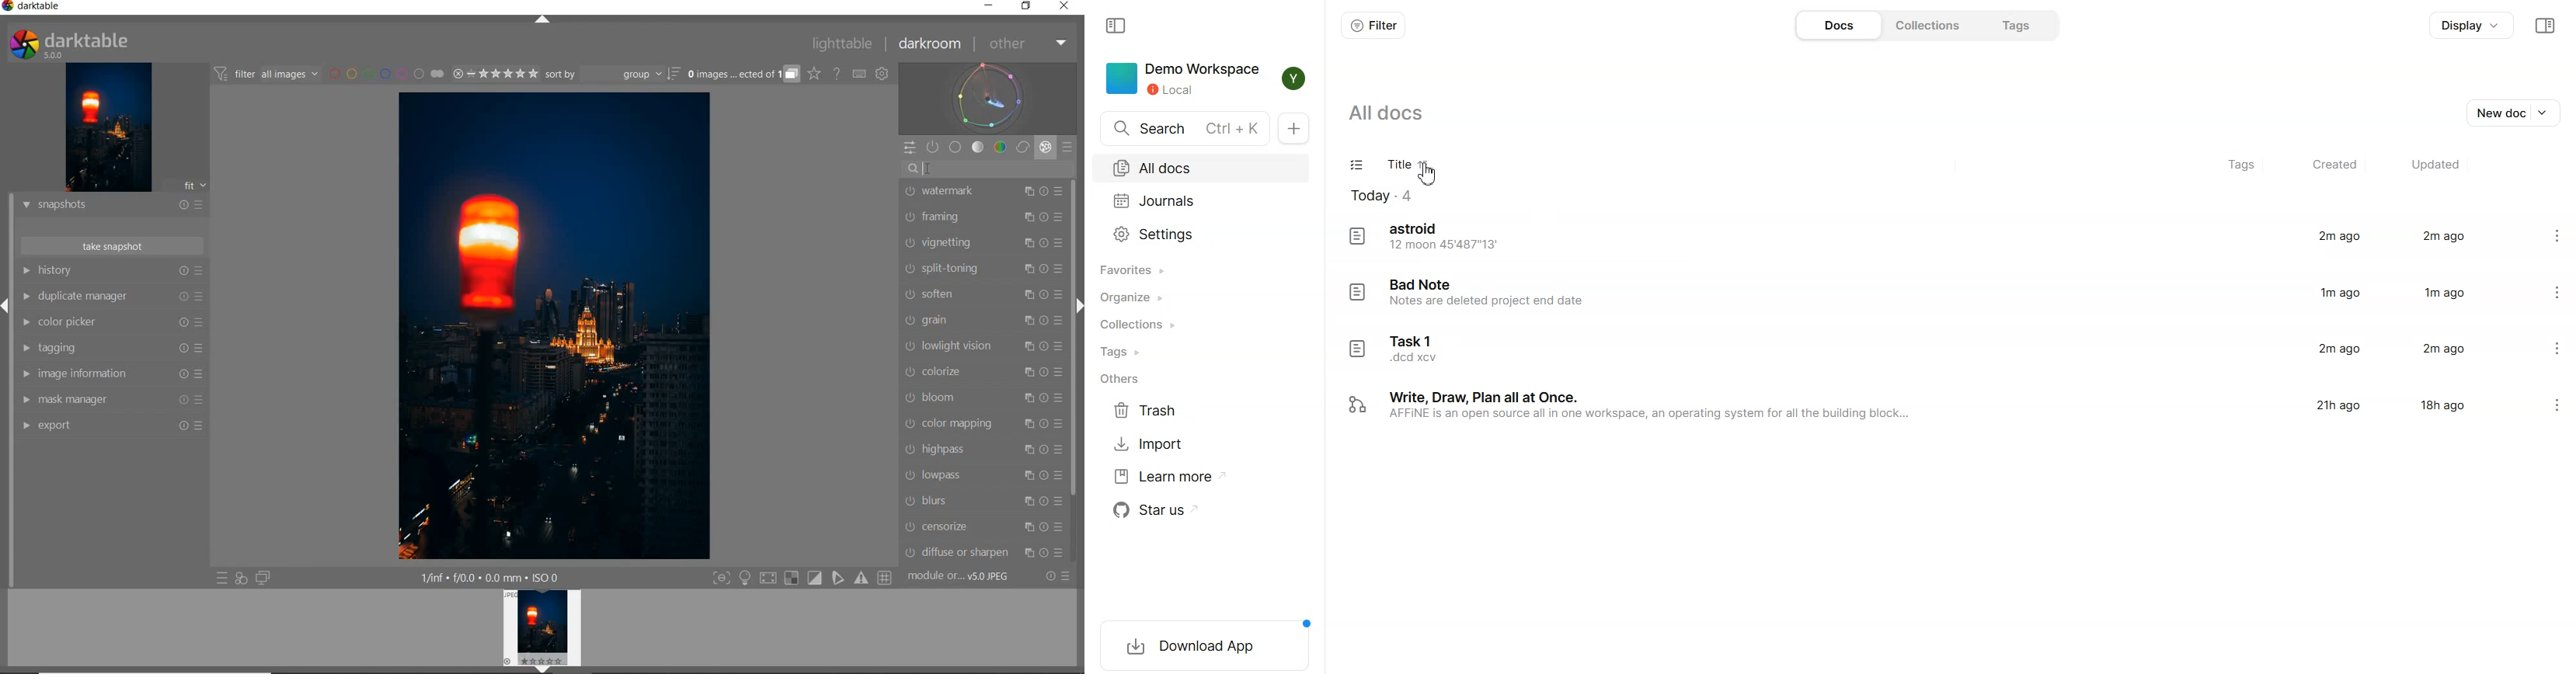 Image resolution: width=2576 pixels, height=700 pixels. What do you see at coordinates (89, 349) in the screenshot?
I see `TAGGING` at bounding box center [89, 349].